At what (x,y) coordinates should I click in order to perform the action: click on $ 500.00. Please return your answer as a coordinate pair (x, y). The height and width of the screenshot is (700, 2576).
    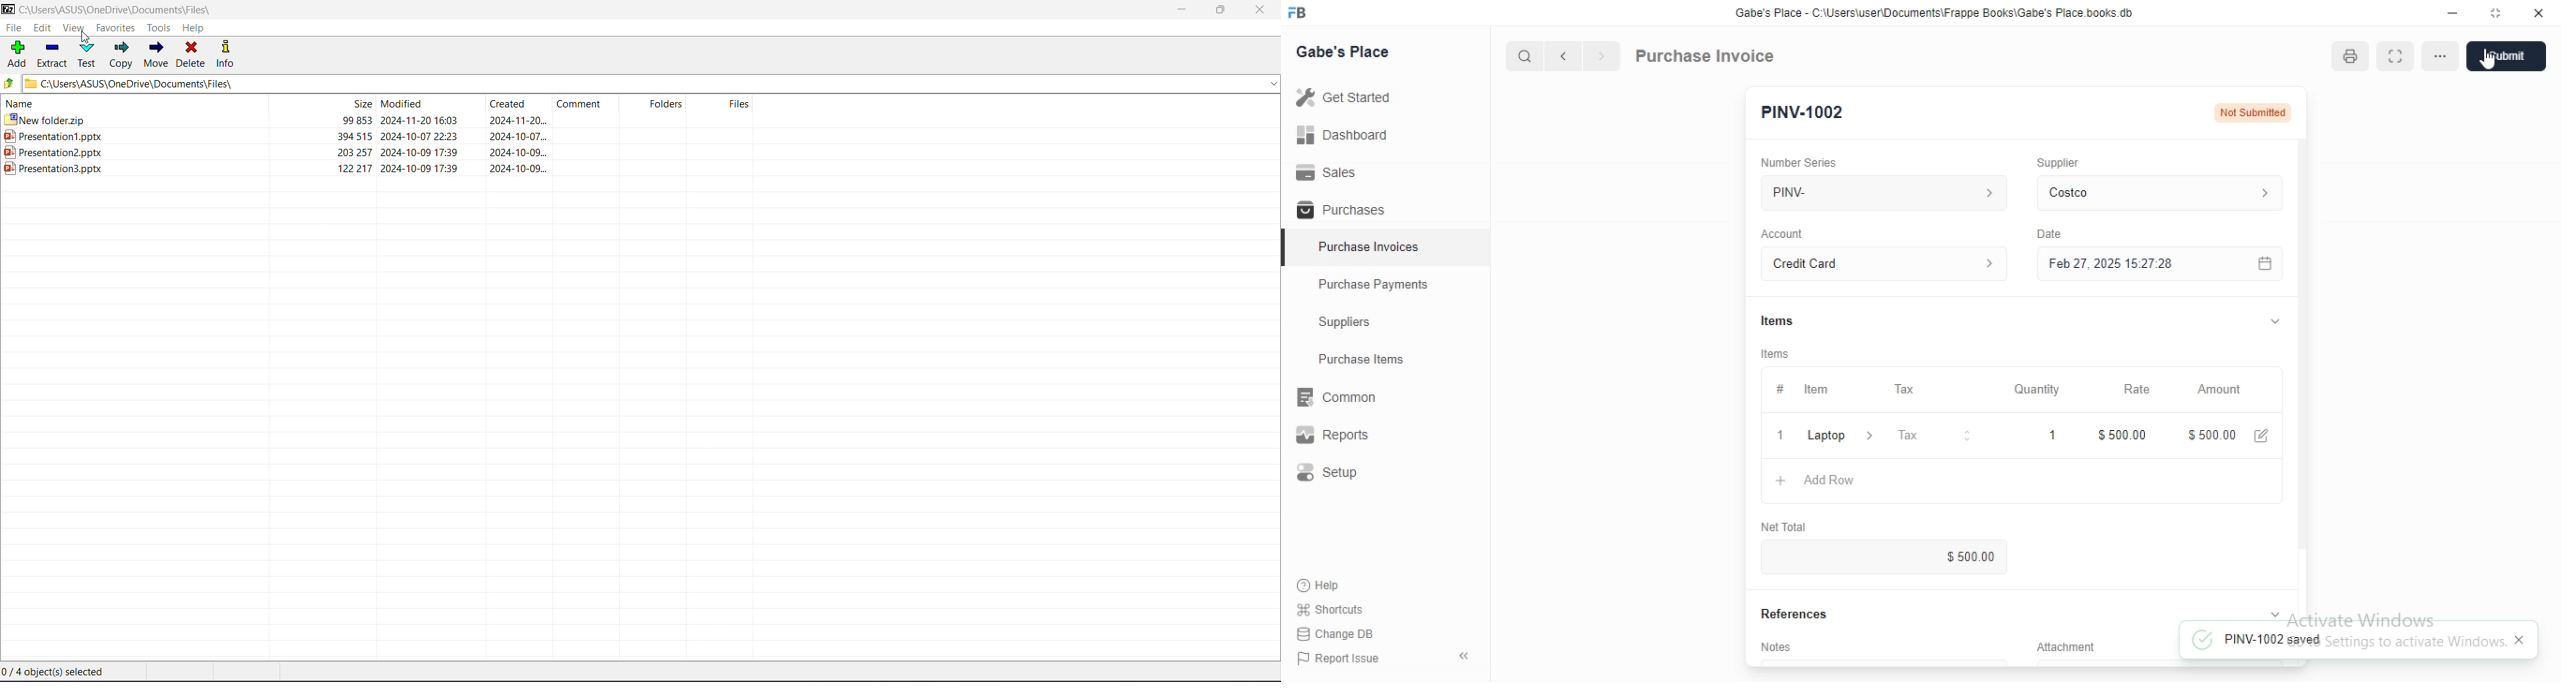
    Looking at the image, I should click on (2211, 435).